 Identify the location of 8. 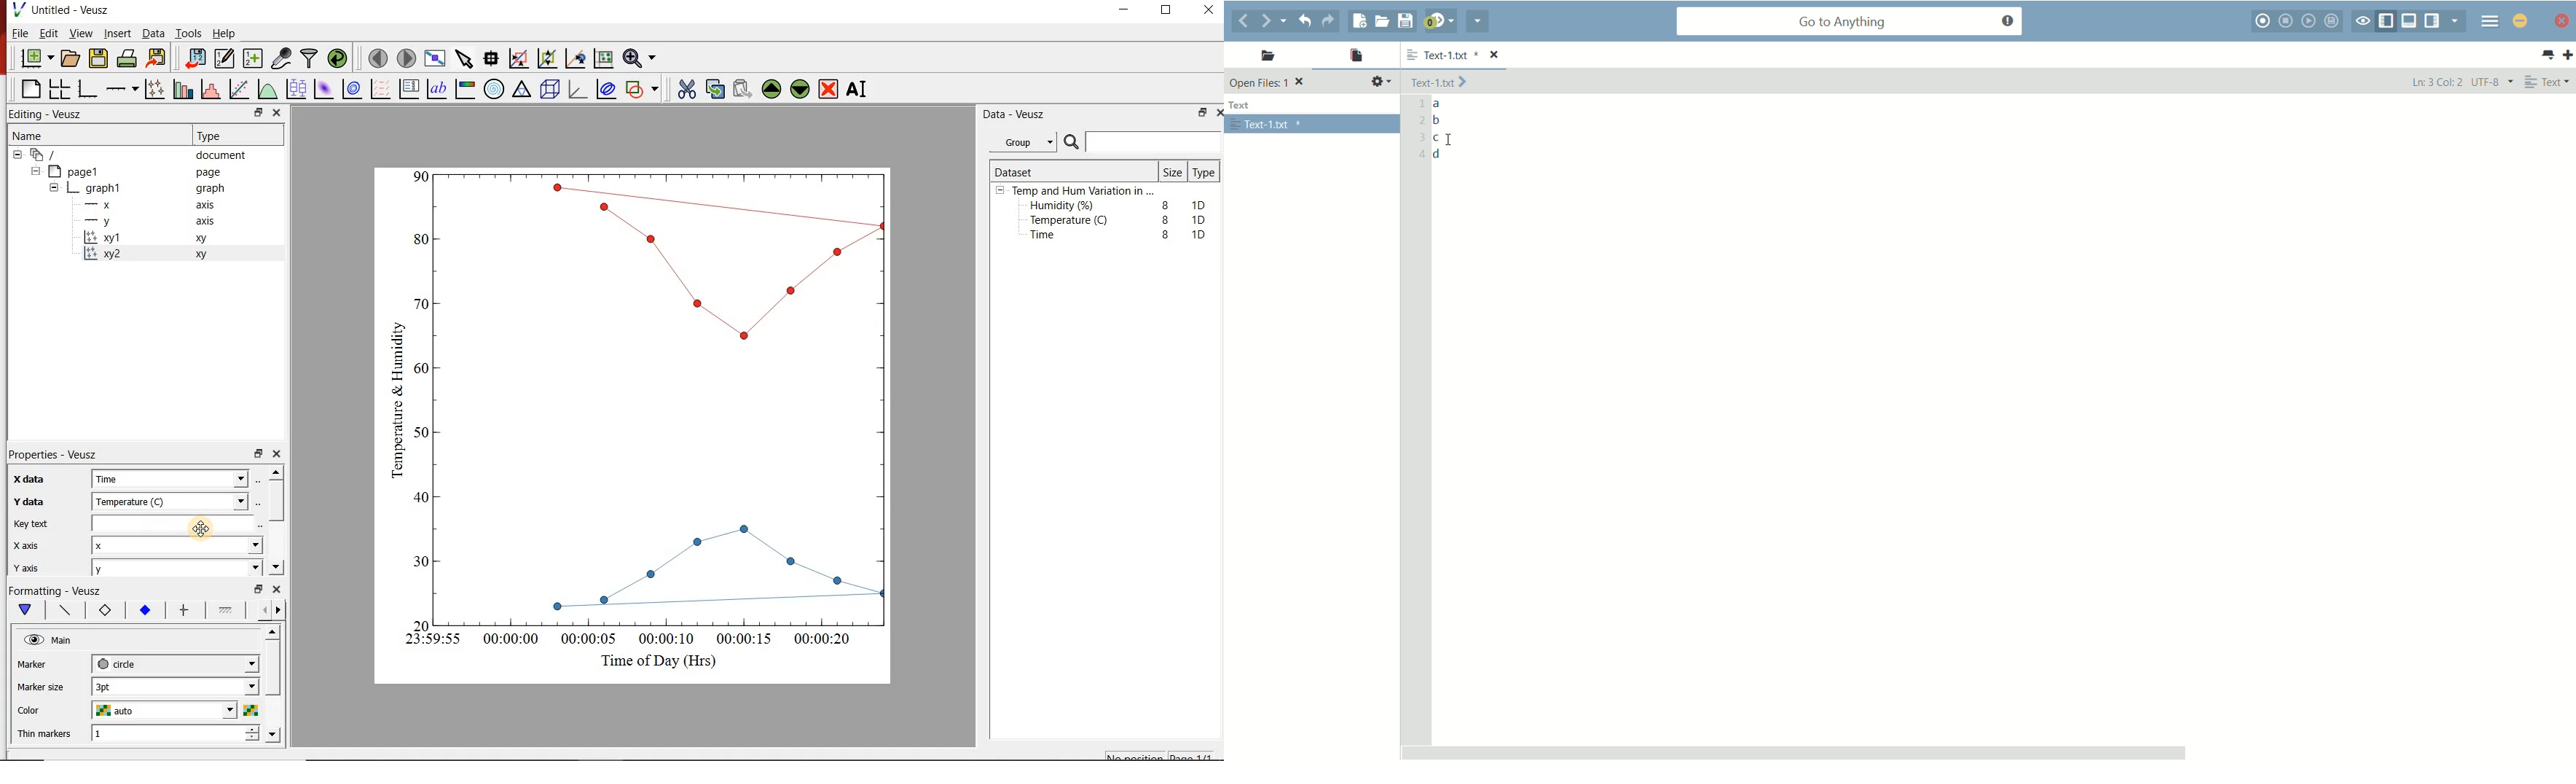
(1163, 219).